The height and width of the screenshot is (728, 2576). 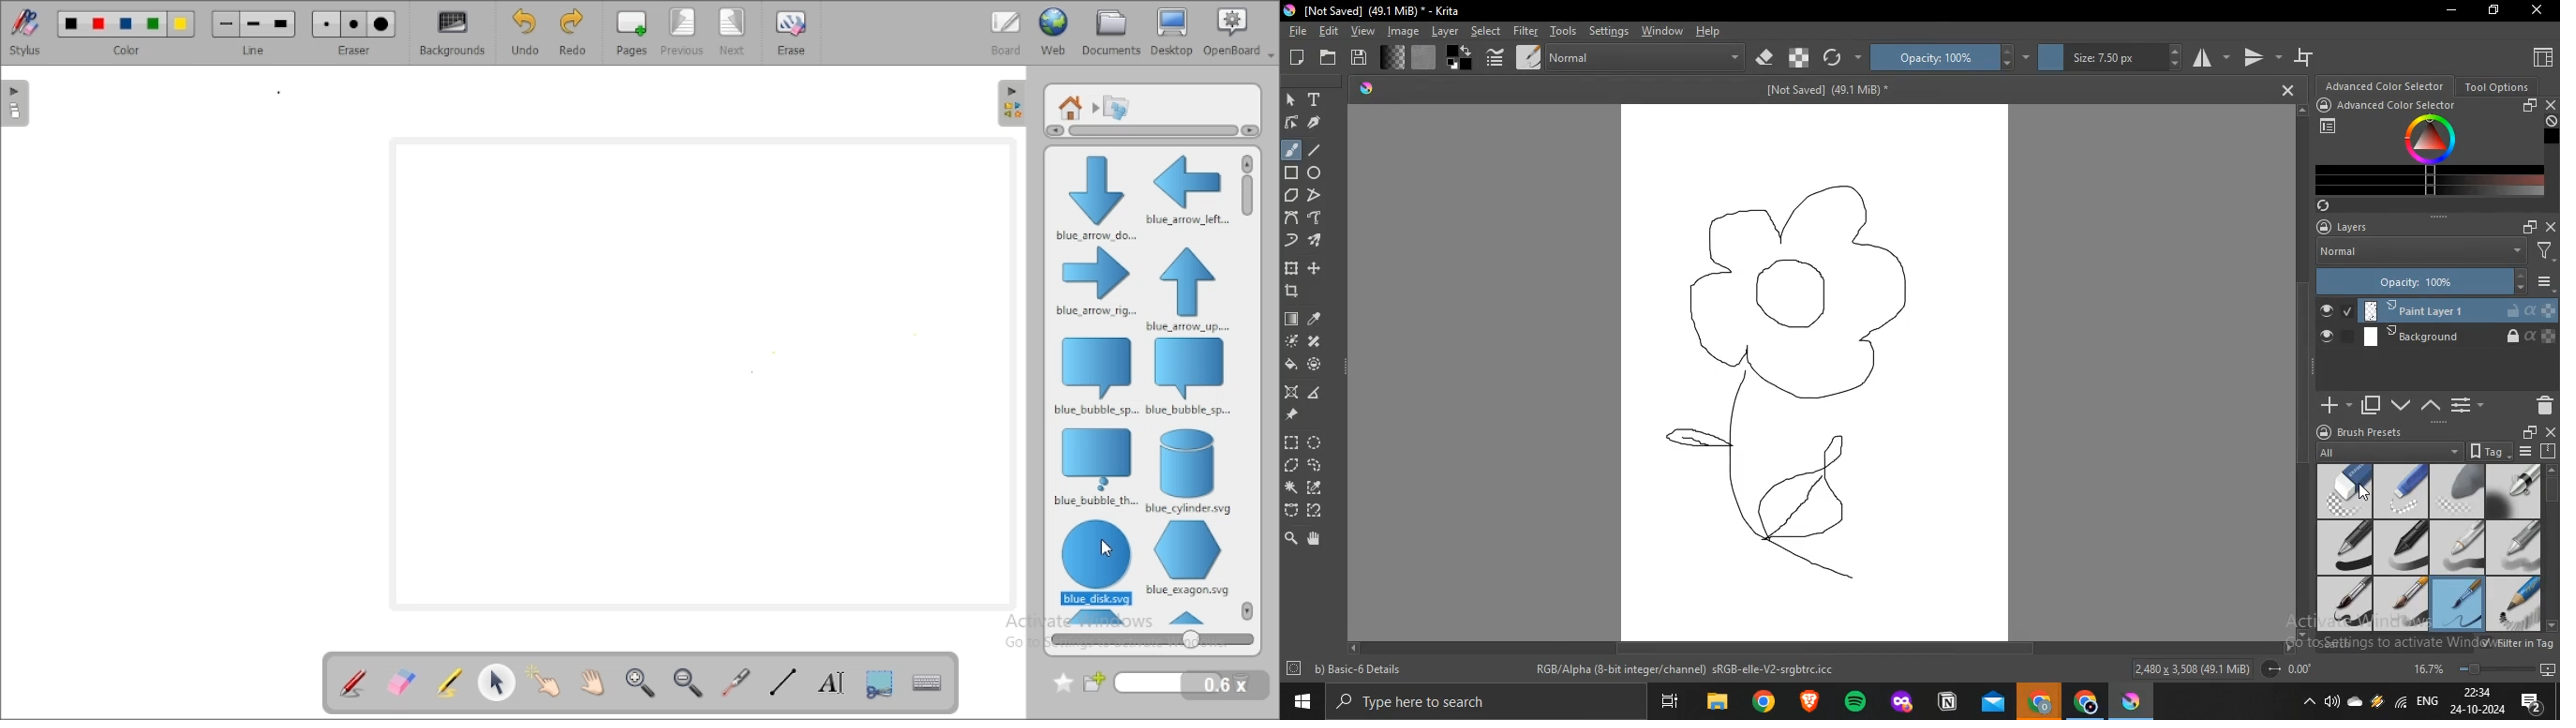 What do you see at coordinates (1661, 31) in the screenshot?
I see `window` at bounding box center [1661, 31].